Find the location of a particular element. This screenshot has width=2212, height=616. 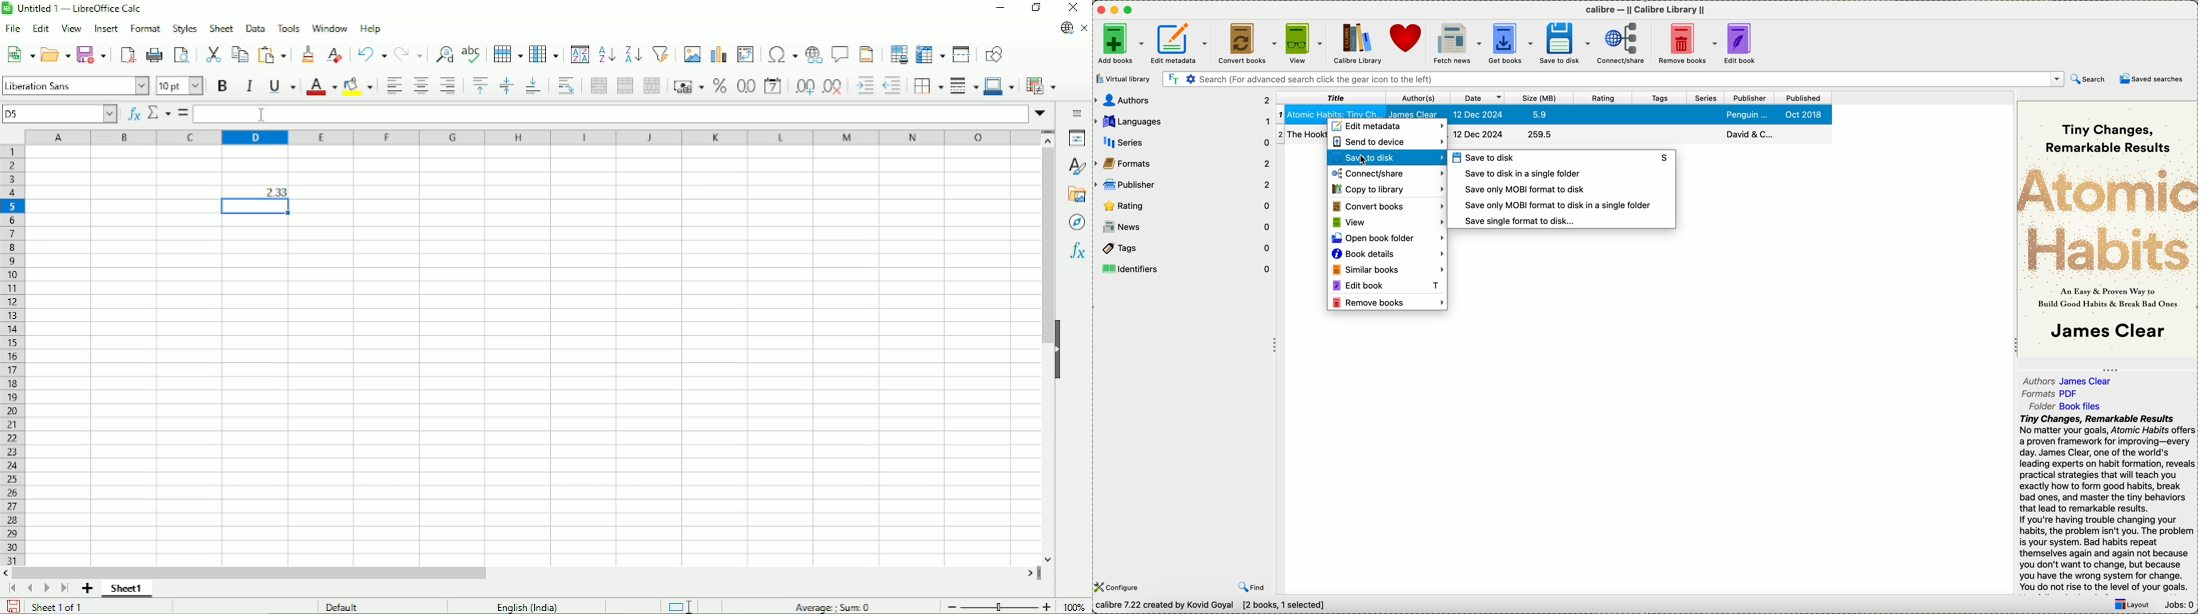

Copy is located at coordinates (239, 55).